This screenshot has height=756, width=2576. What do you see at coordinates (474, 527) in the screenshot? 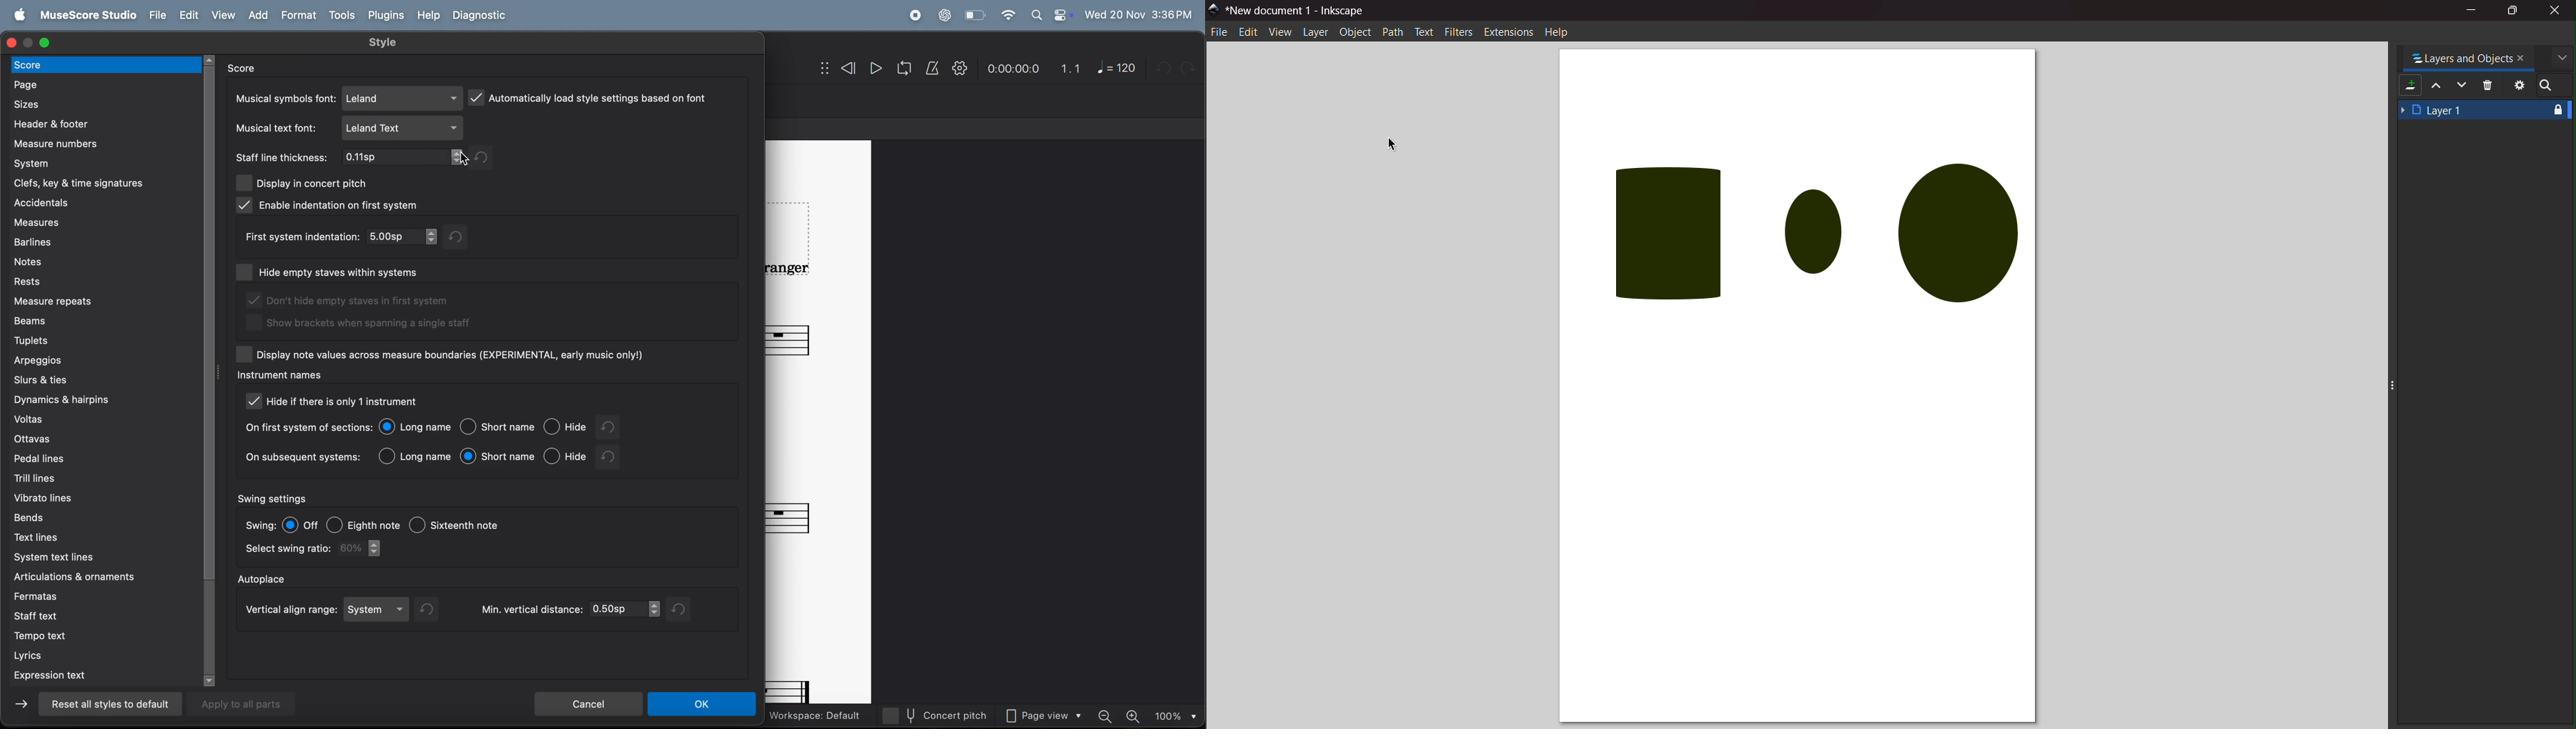
I see `sixteenth note` at bounding box center [474, 527].